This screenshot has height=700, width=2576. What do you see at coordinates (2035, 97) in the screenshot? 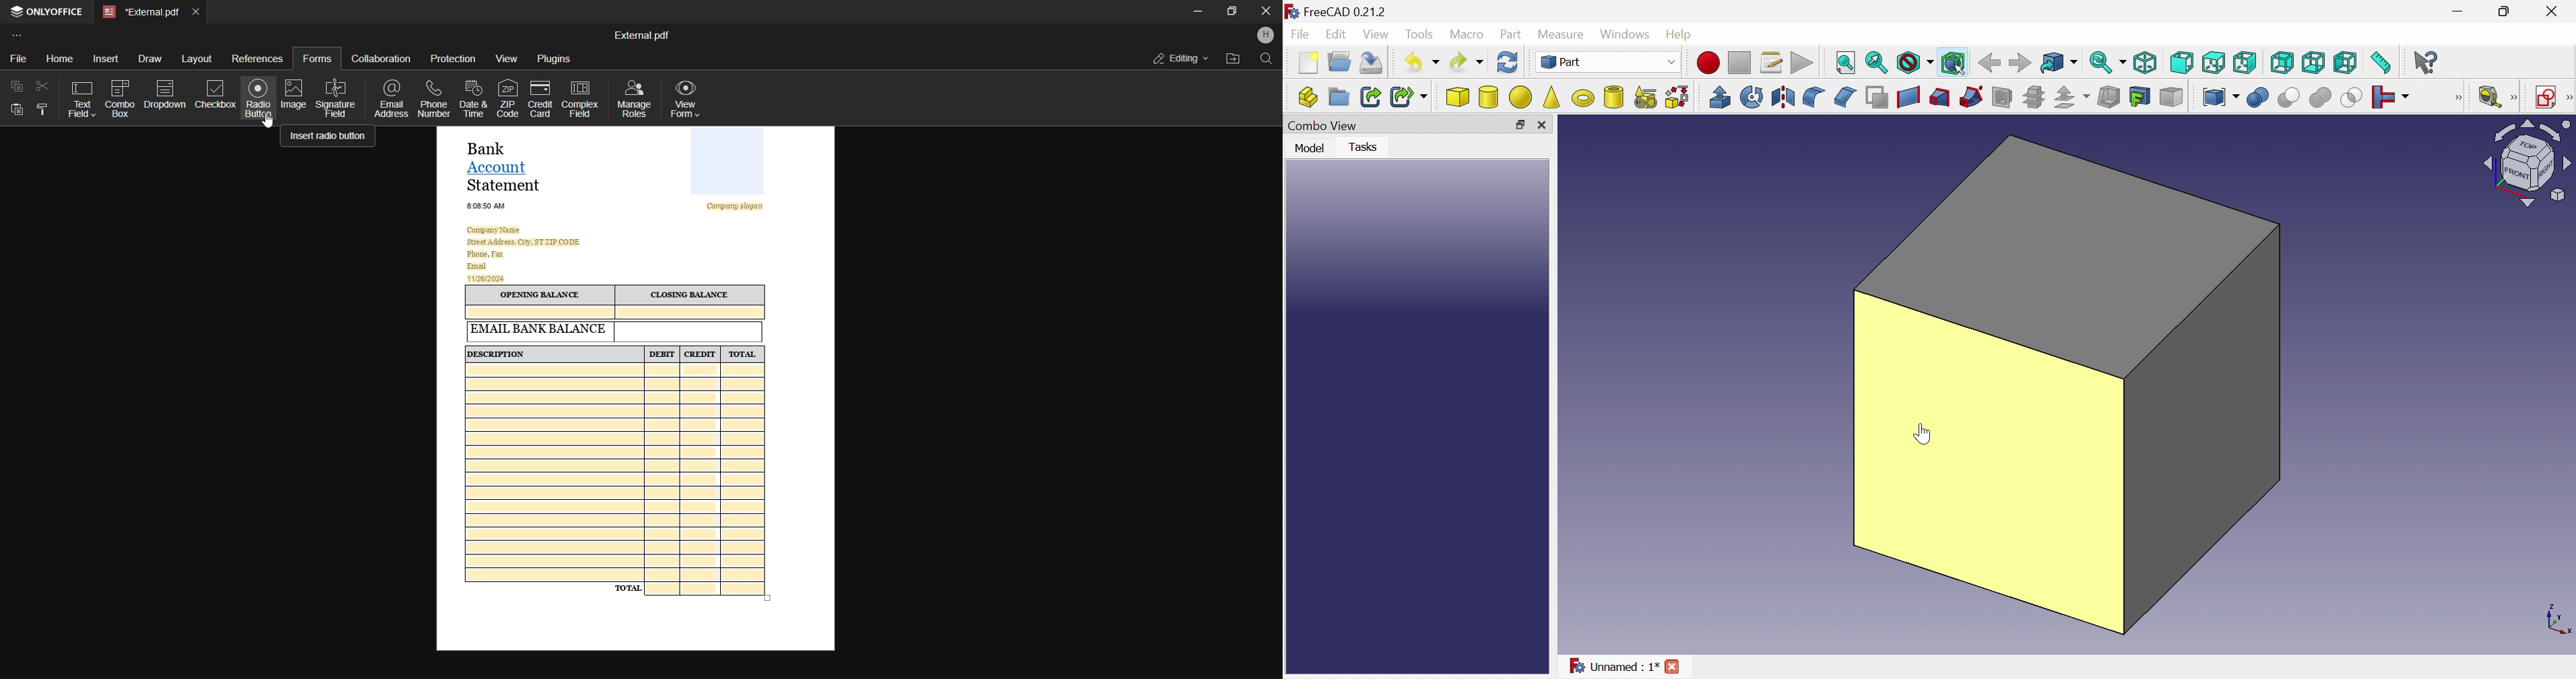
I see `` at bounding box center [2035, 97].